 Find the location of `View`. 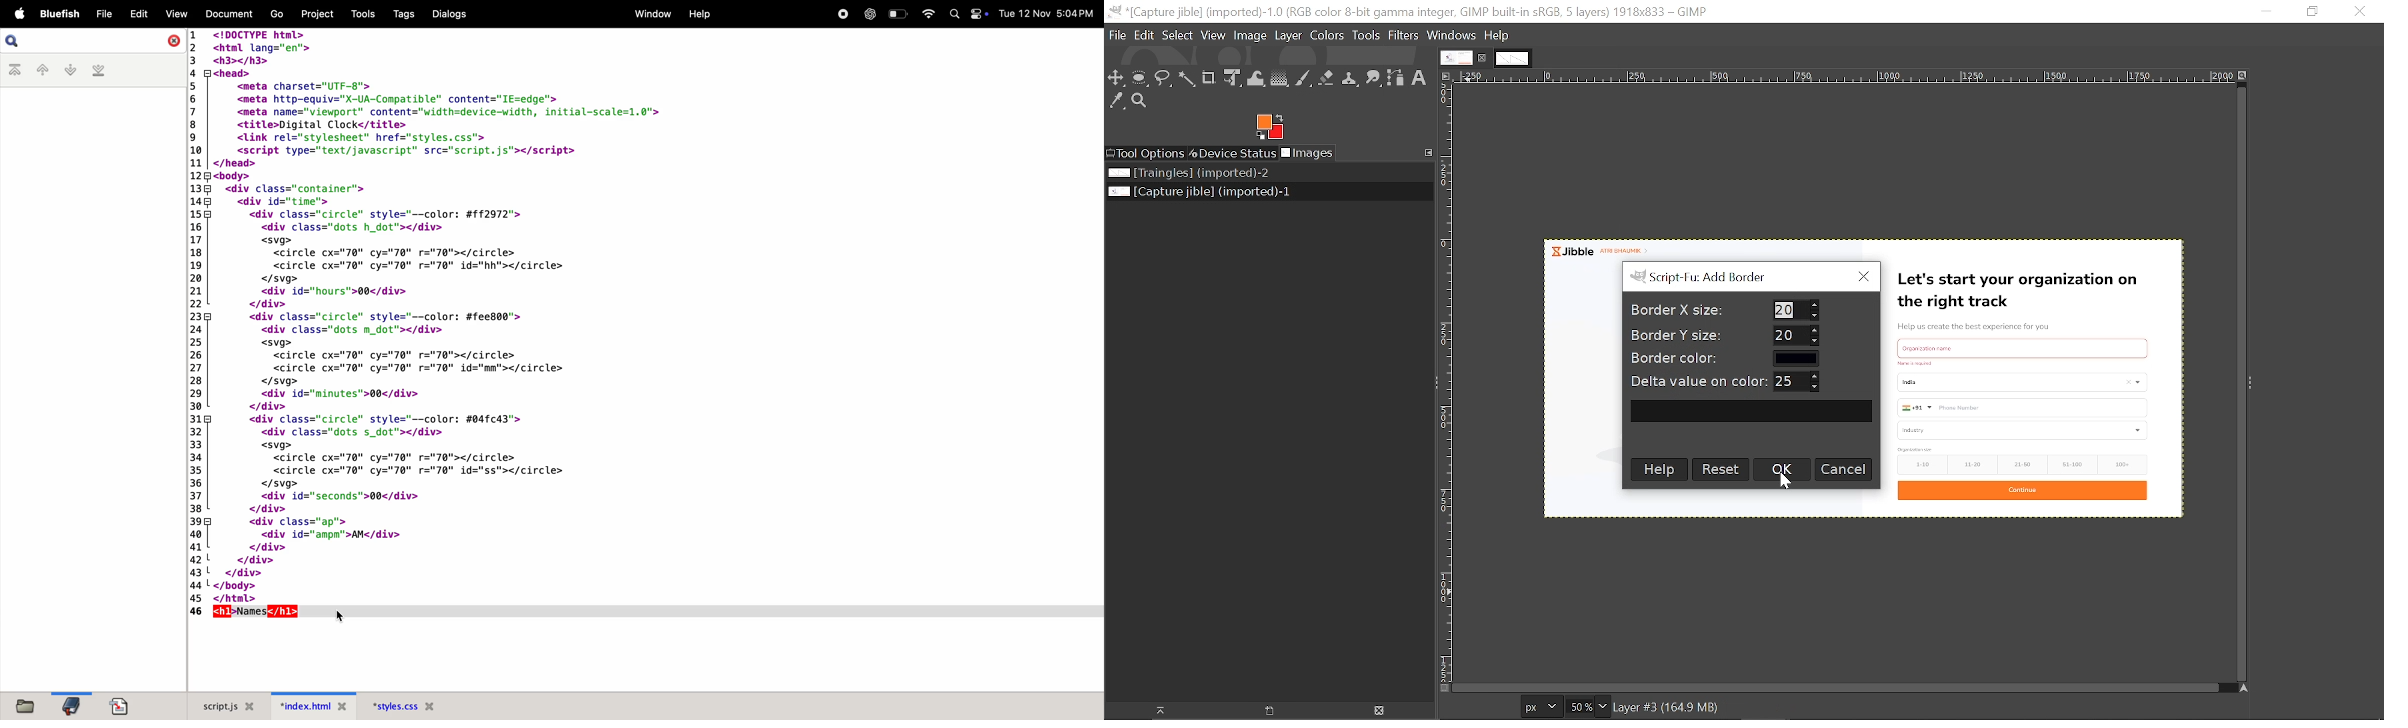

View is located at coordinates (1214, 36).